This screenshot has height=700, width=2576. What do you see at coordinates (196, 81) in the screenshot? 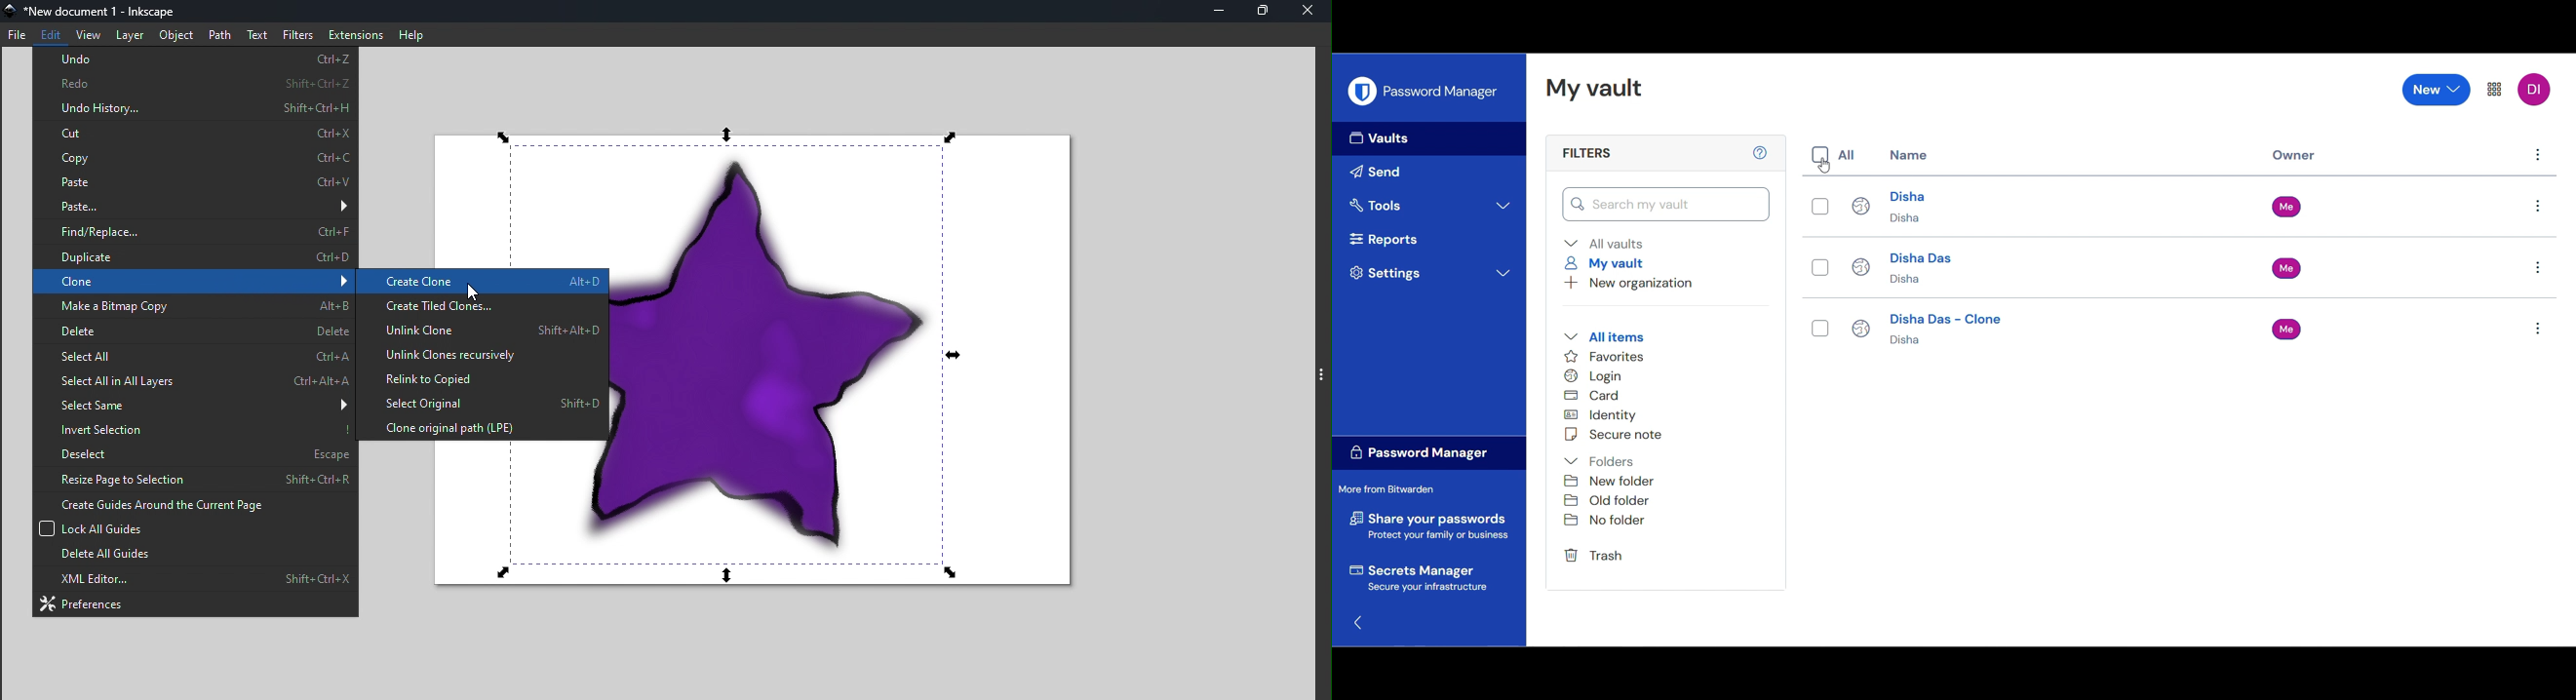
I see `redo` at bounding box center [196, 81].